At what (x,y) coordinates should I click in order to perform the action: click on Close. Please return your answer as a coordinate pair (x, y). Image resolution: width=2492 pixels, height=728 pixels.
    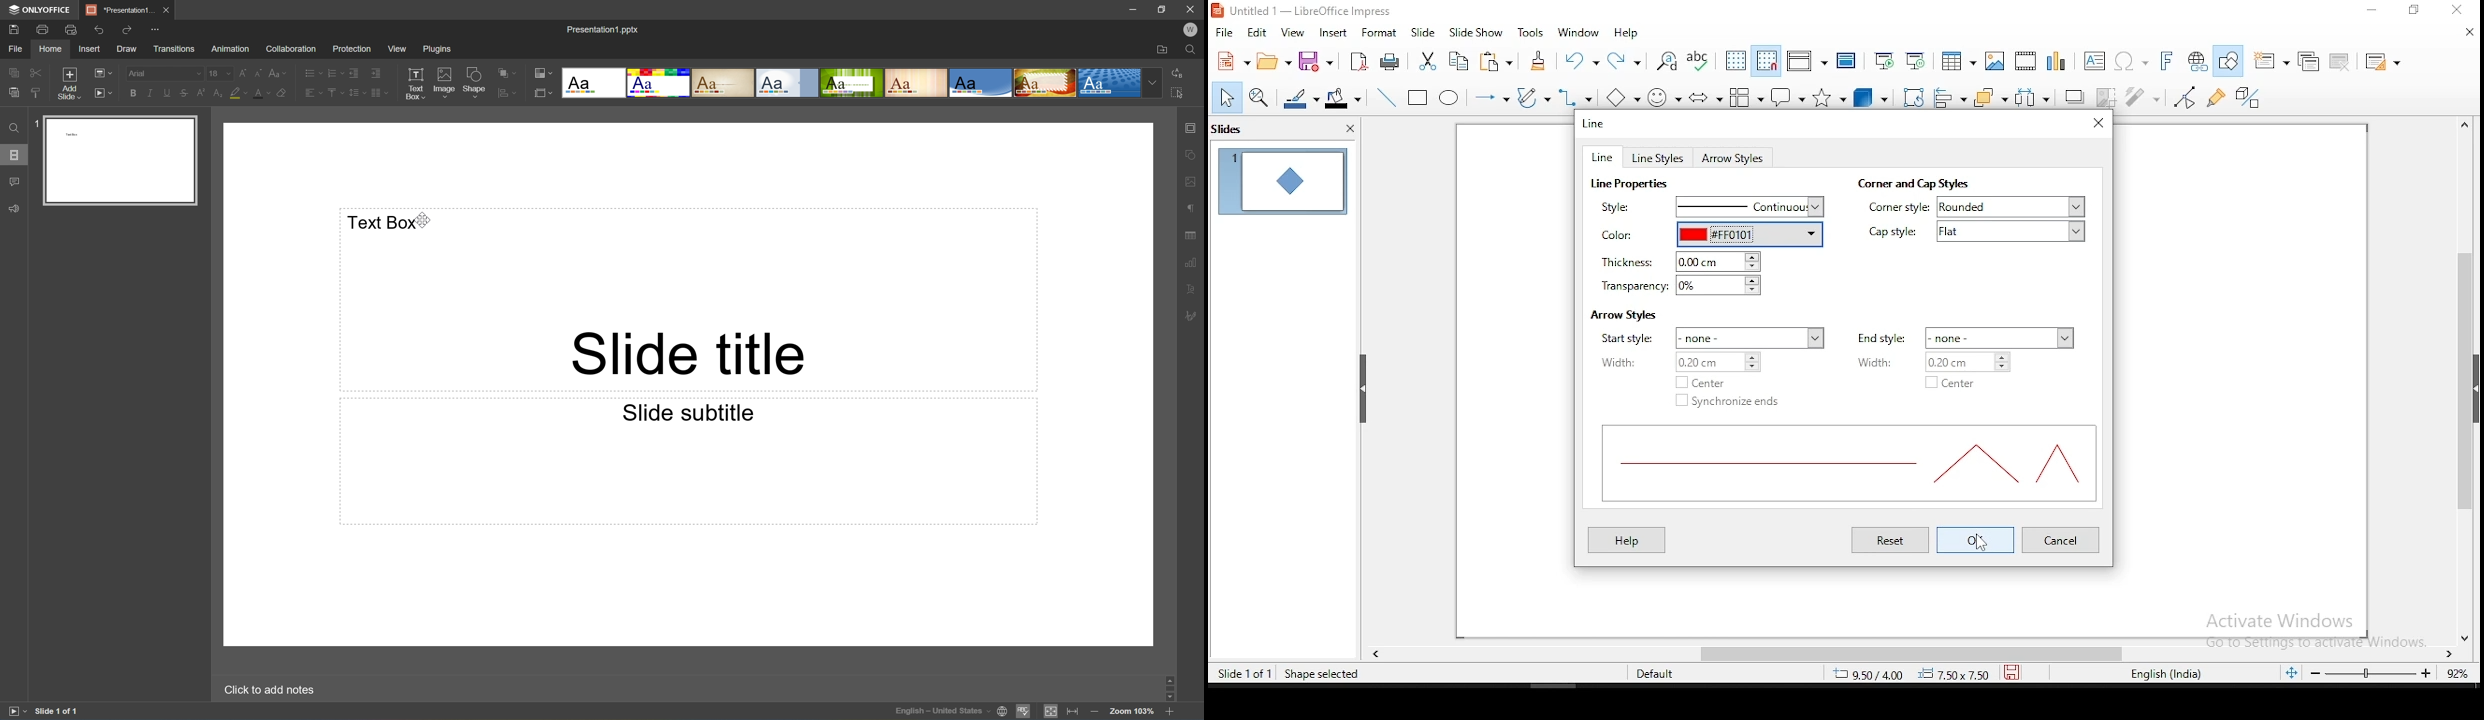
    Looking at the image, I should click on (167, 10).